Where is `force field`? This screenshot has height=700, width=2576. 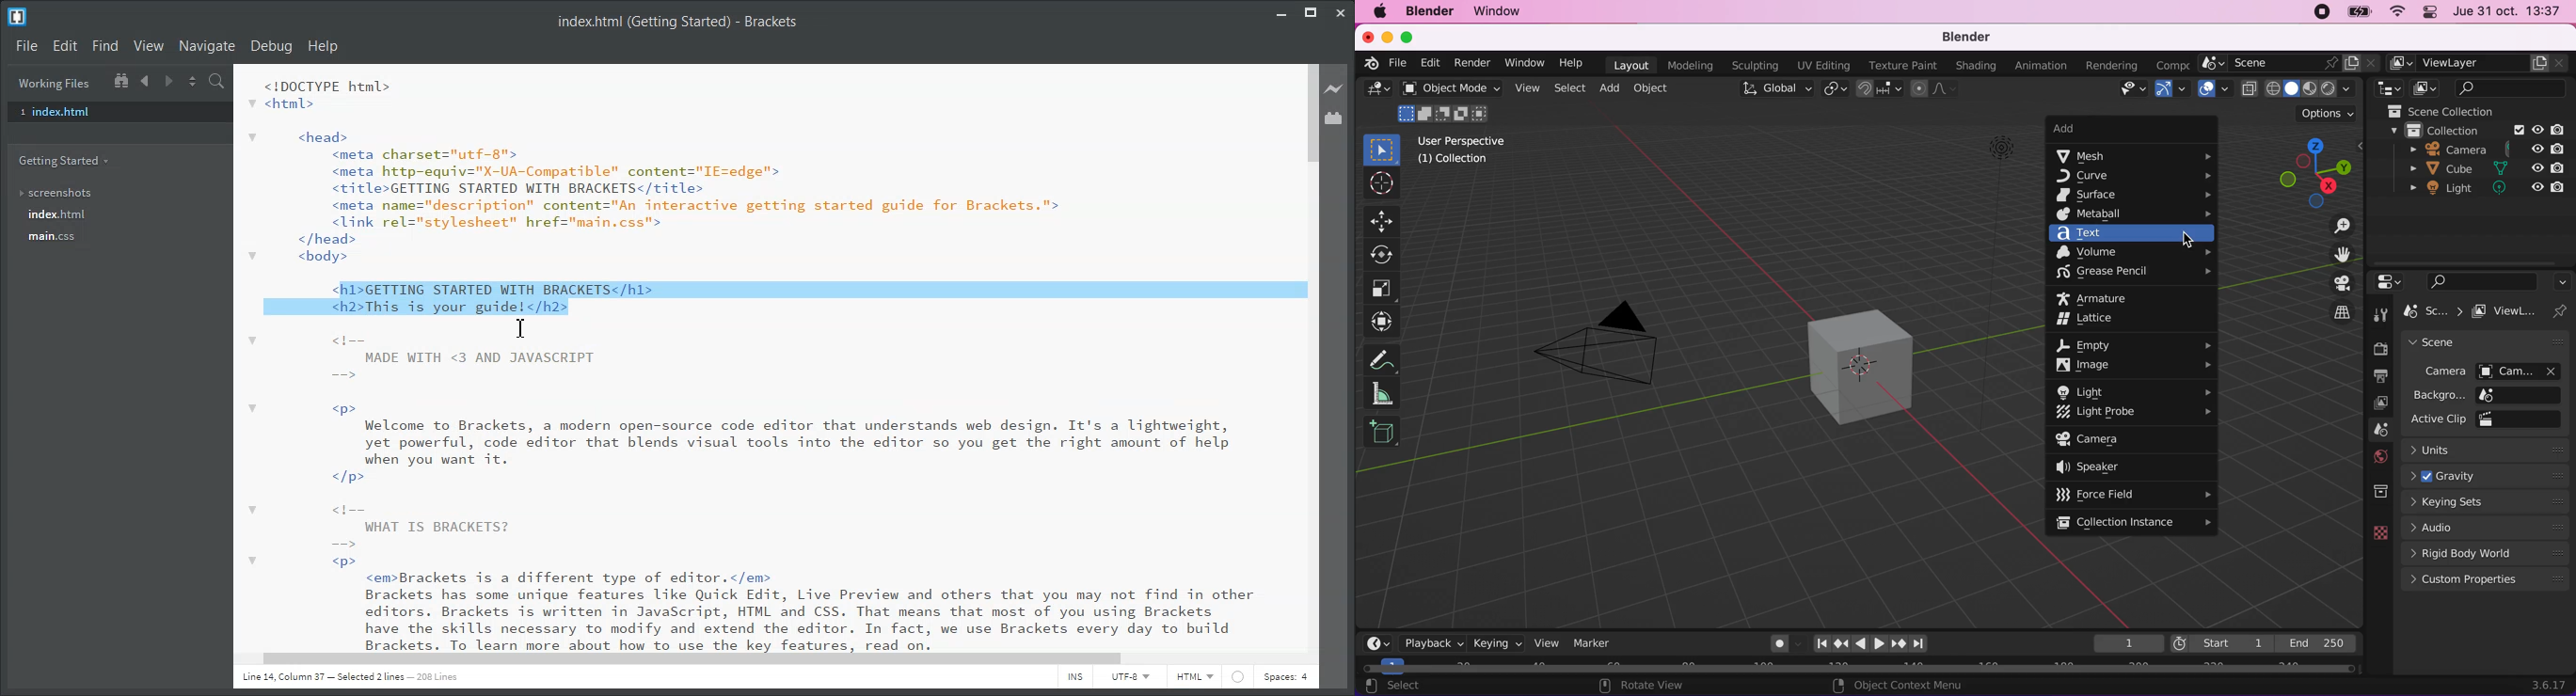
force field is located at coordinates (2132, 494).